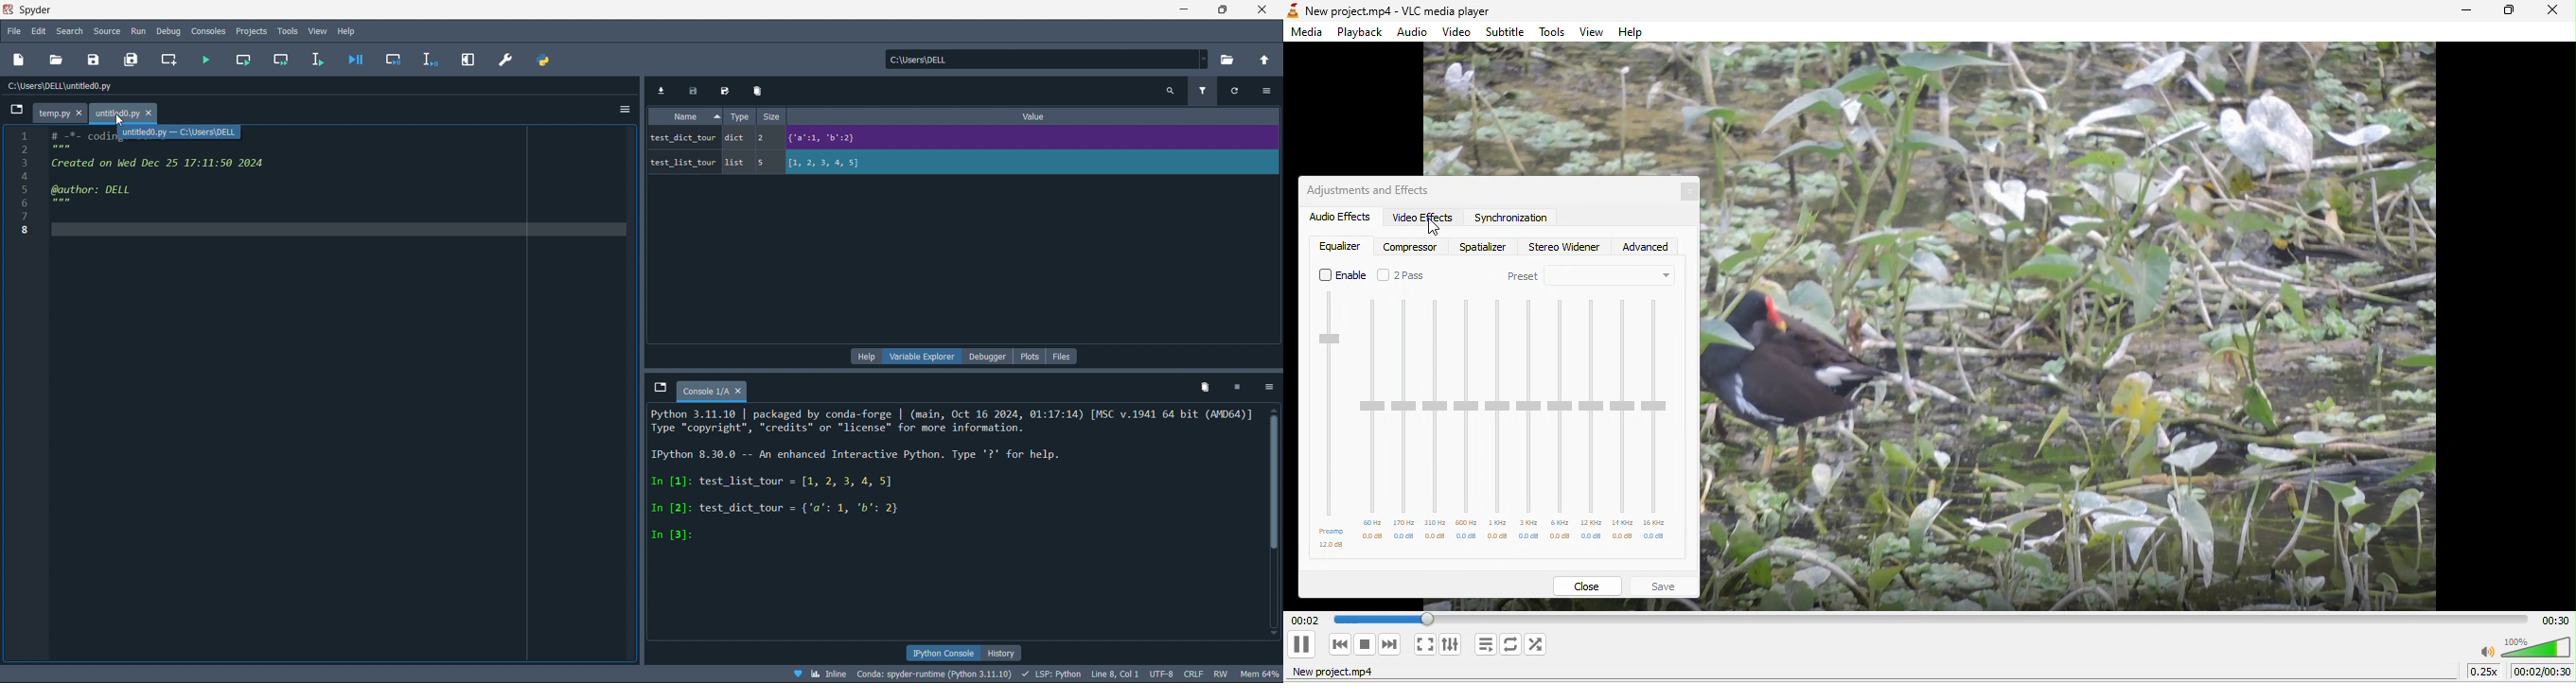 The height and width of the screenshot is (700, 2576). I want to click on help pane options, so click(864, 358).